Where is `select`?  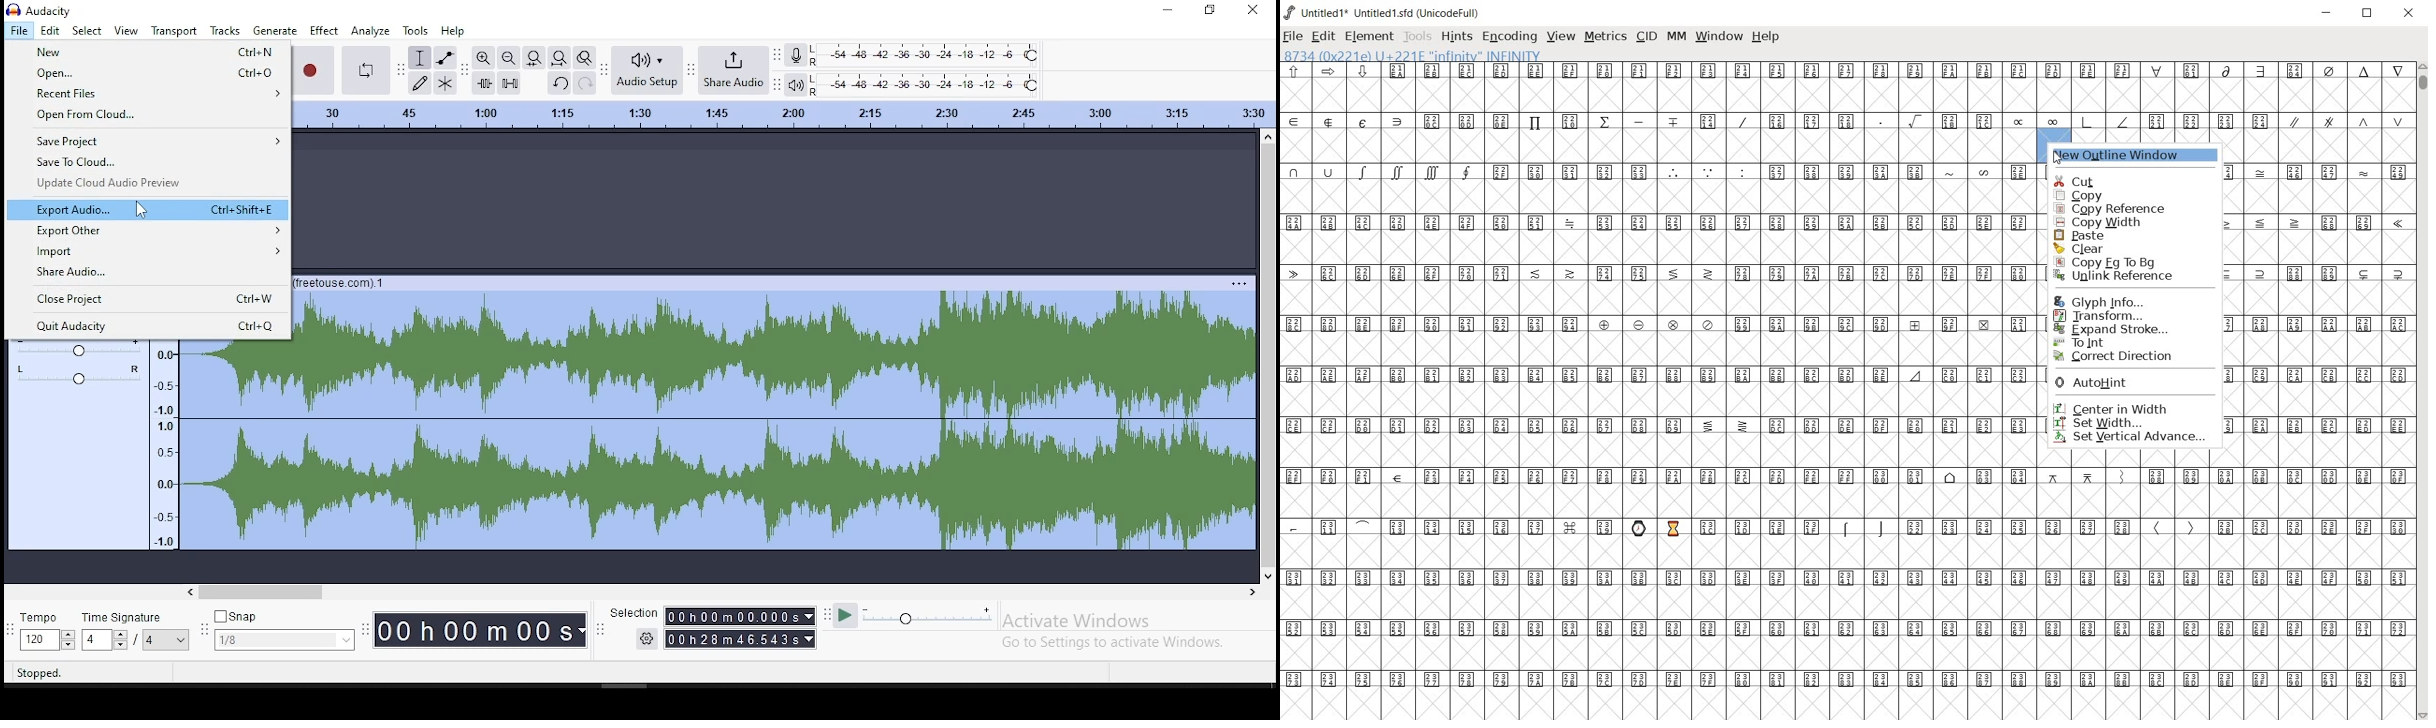
select is located at coordinates (88, 30).